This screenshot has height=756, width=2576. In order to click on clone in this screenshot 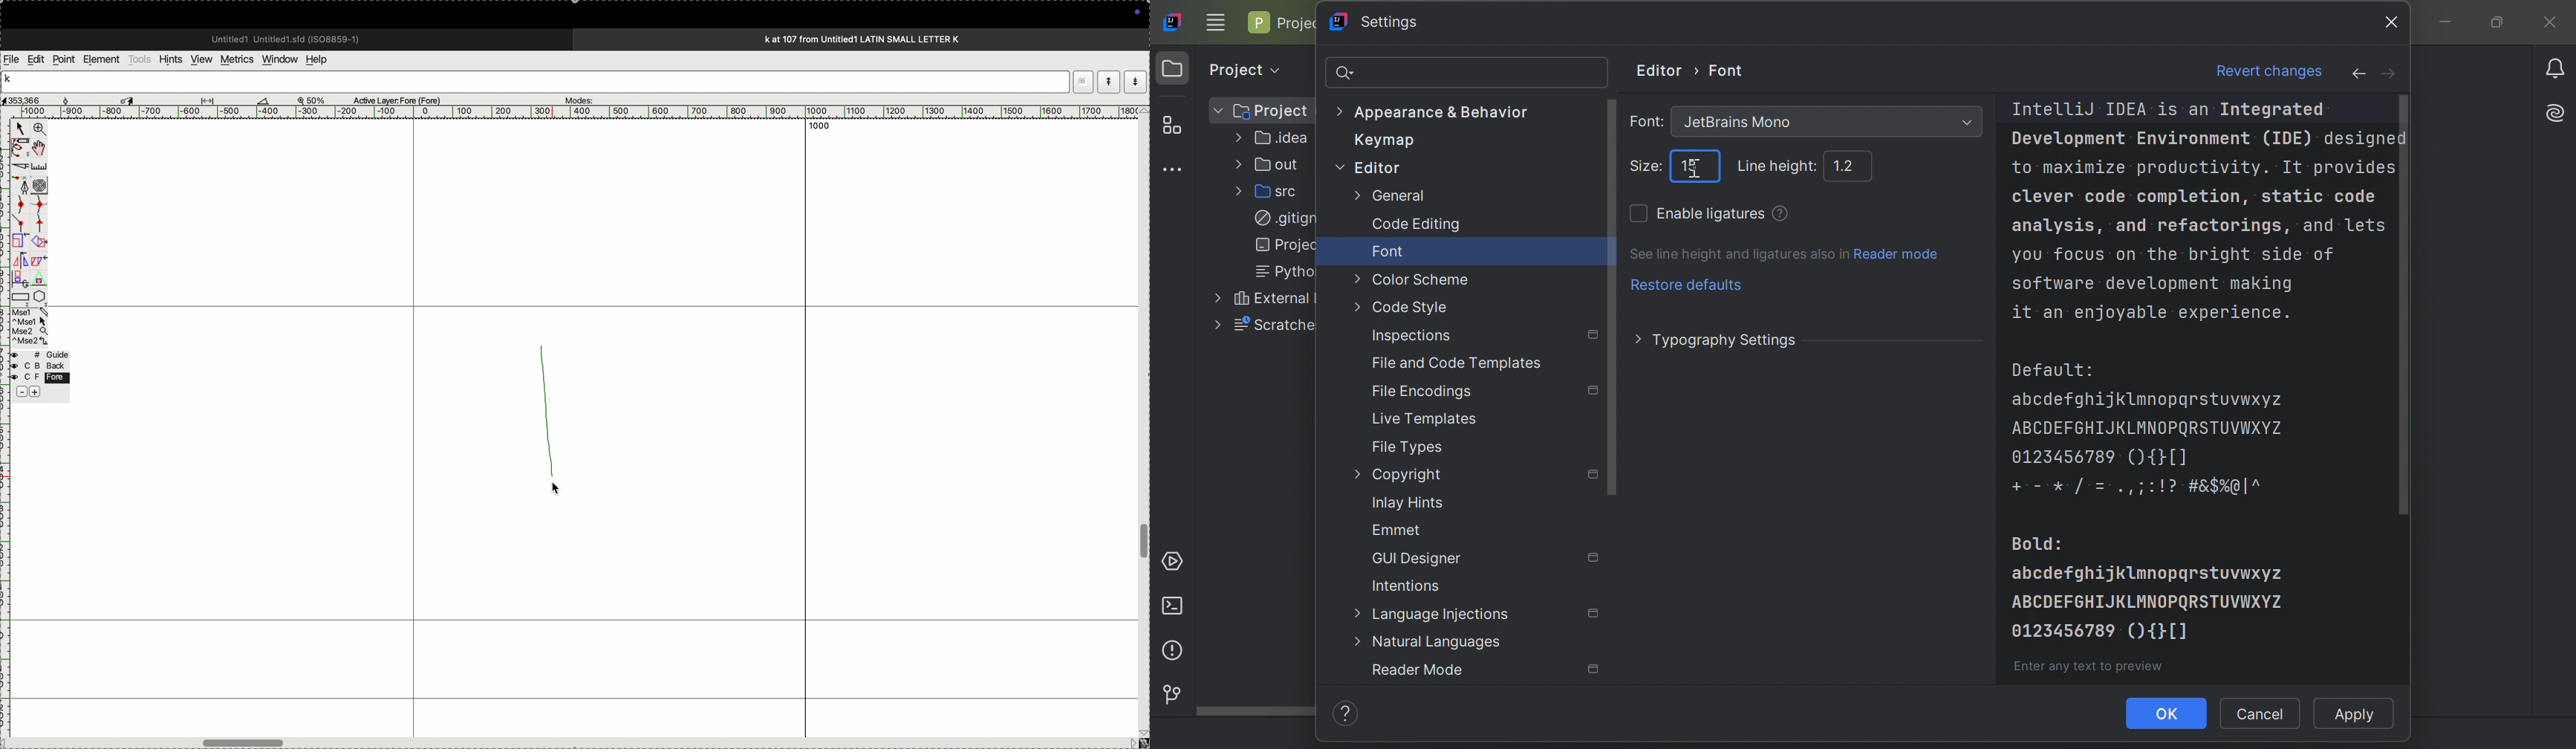, I will do `click(19, 241)`.